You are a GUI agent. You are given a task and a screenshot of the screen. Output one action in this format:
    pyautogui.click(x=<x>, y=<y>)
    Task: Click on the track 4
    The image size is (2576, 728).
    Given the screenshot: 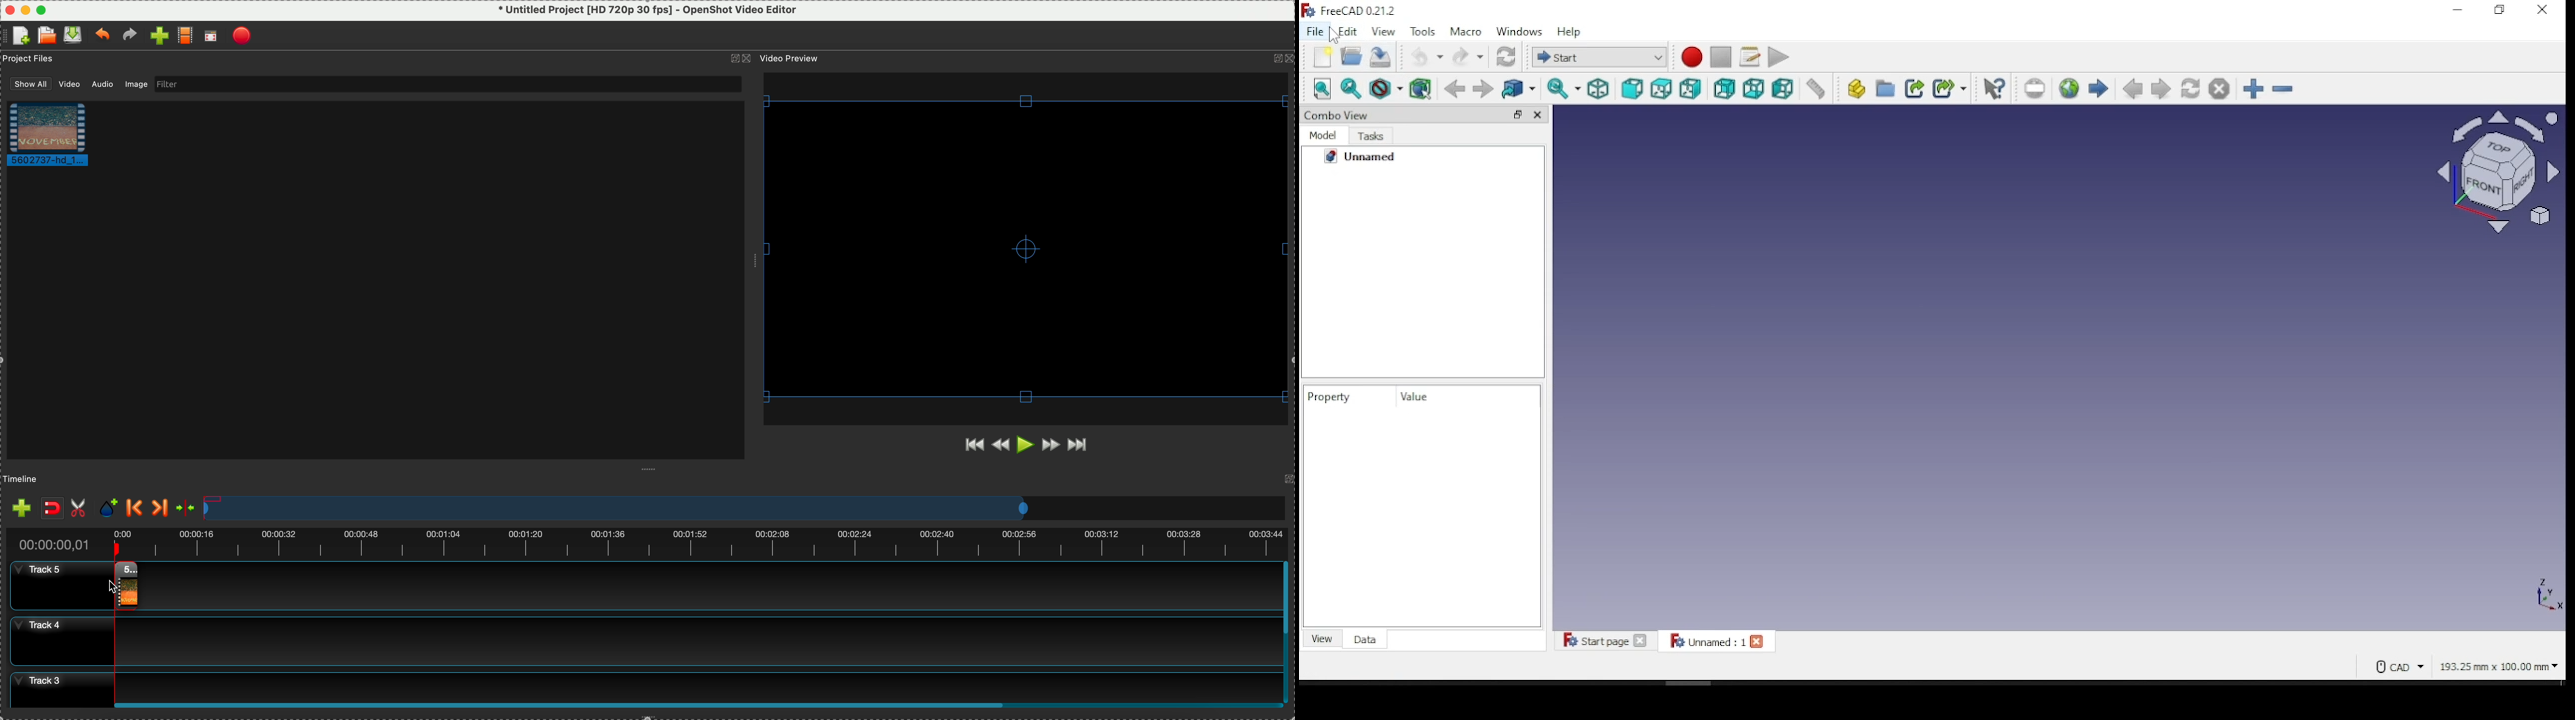 What is the action you would take?
    pyautogui.click(x=640, y=641)
    